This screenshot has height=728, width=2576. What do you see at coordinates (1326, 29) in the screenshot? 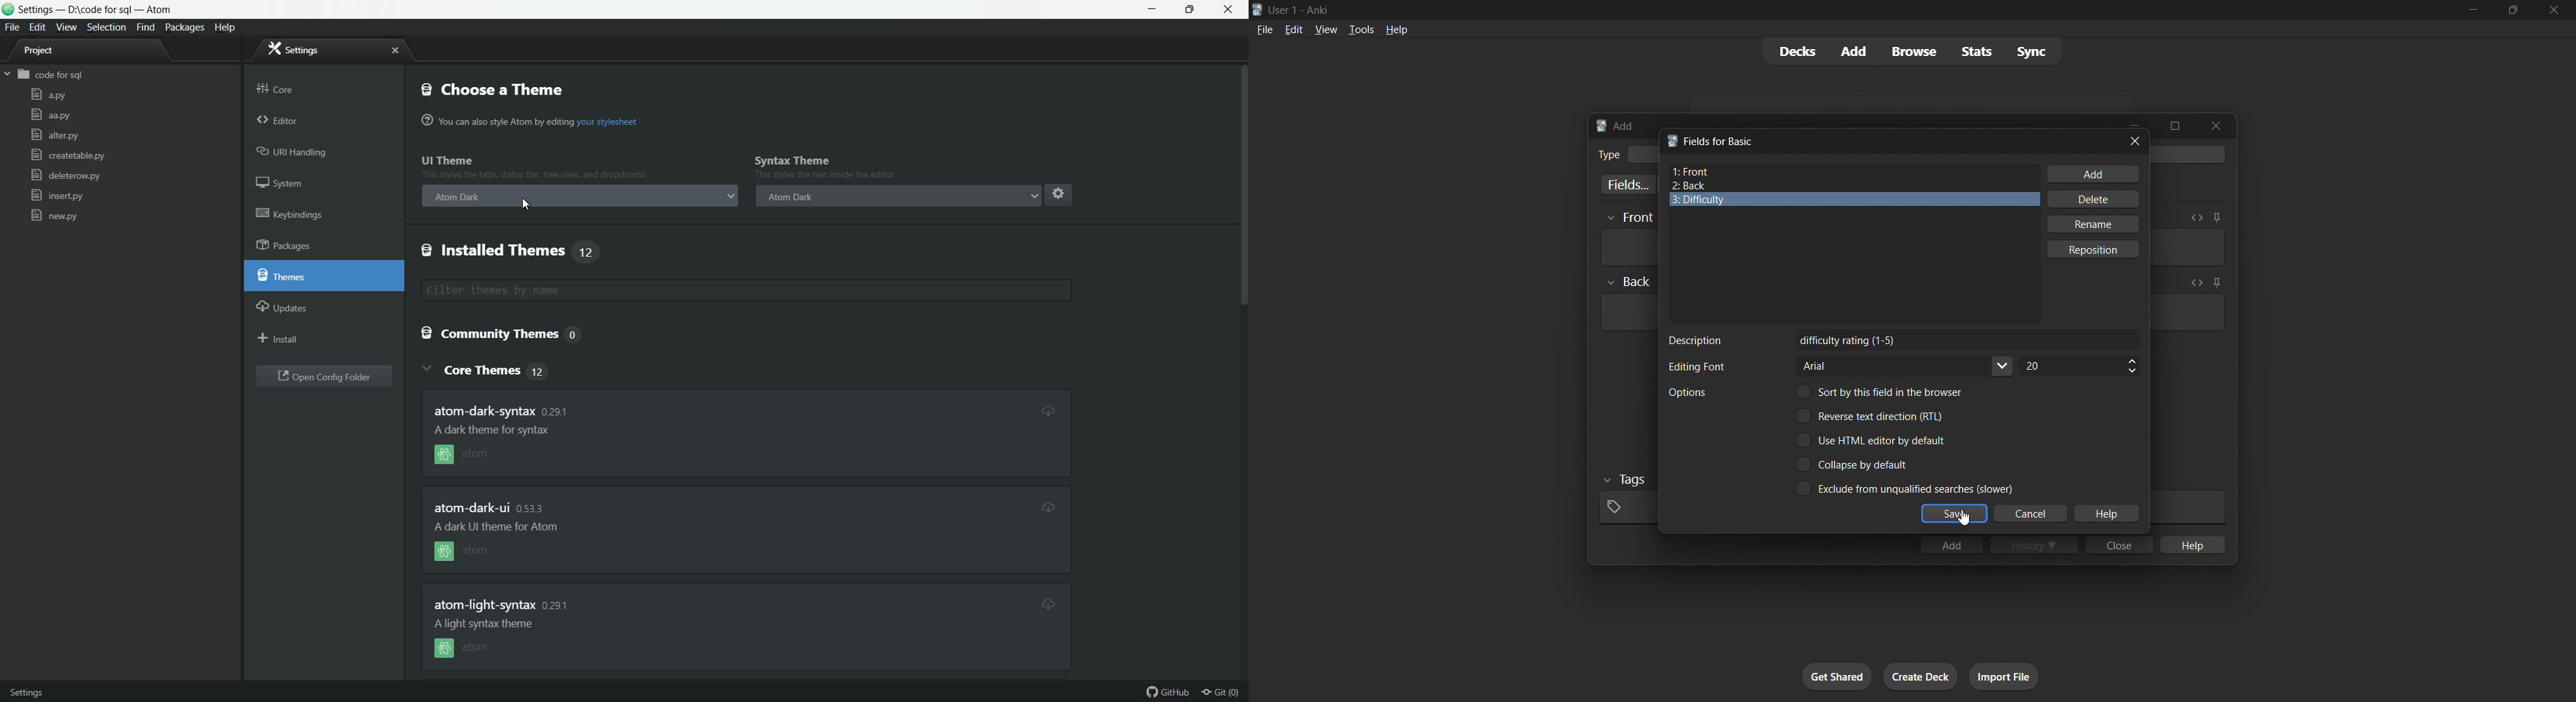
I see `view` at bounding box center [1326, 29].